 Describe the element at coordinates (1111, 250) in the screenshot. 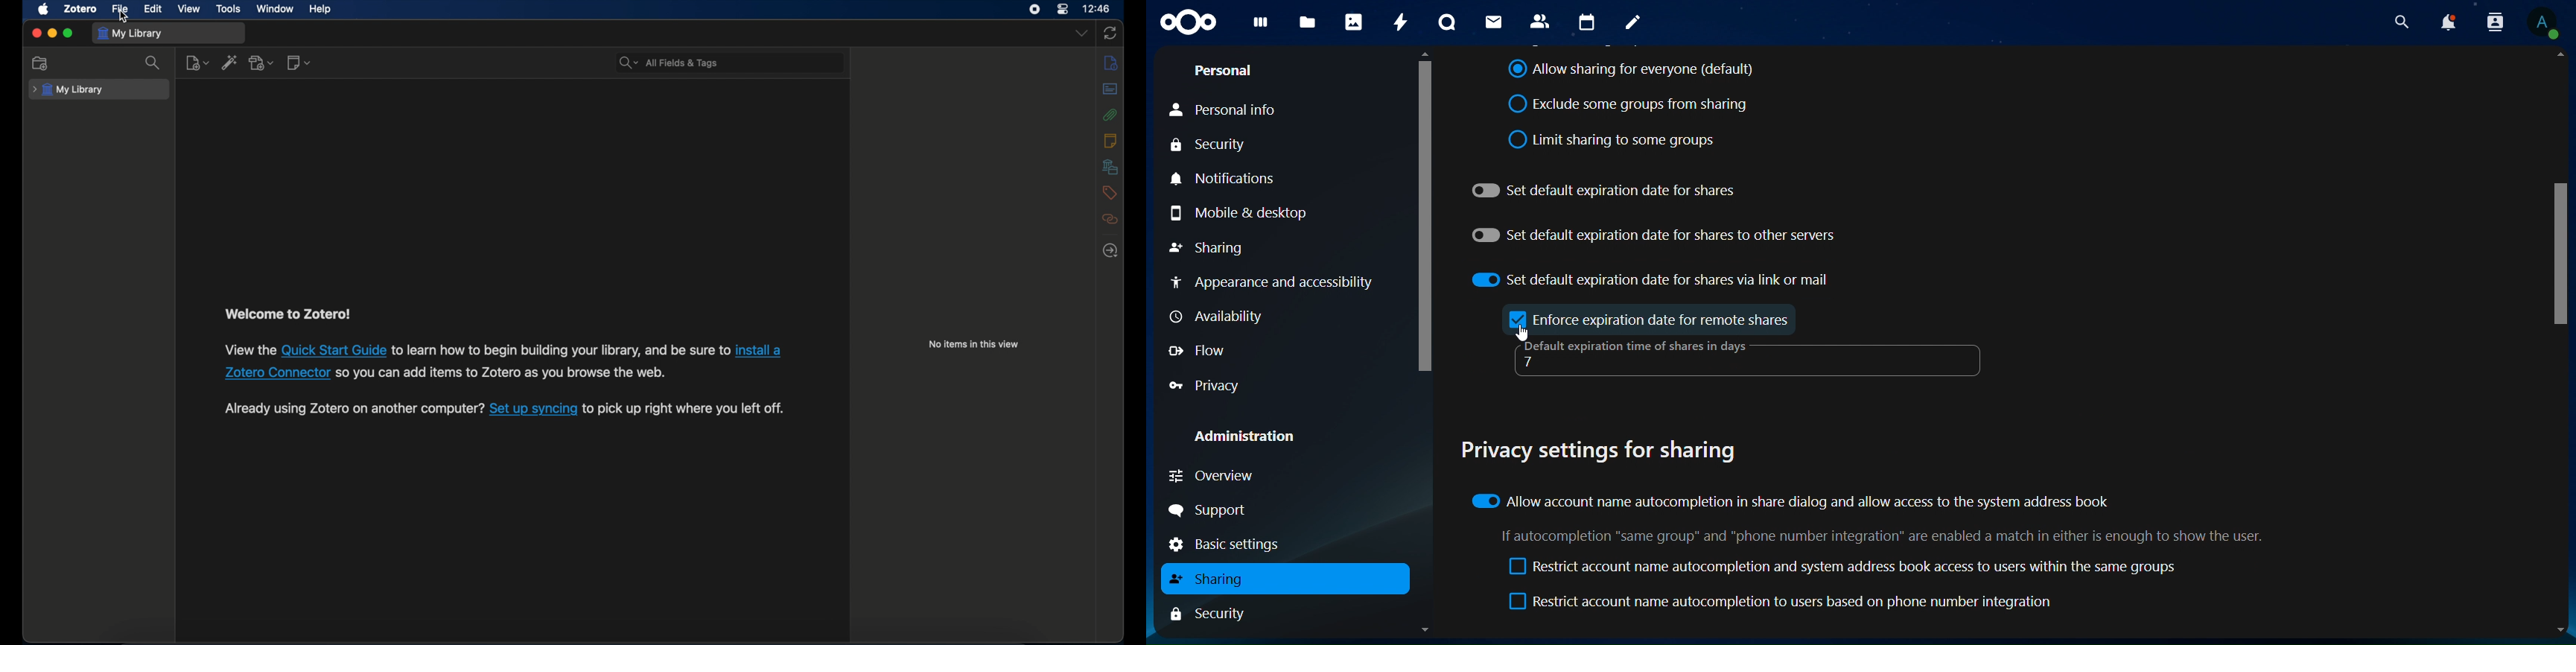

I see `locate` at that location.